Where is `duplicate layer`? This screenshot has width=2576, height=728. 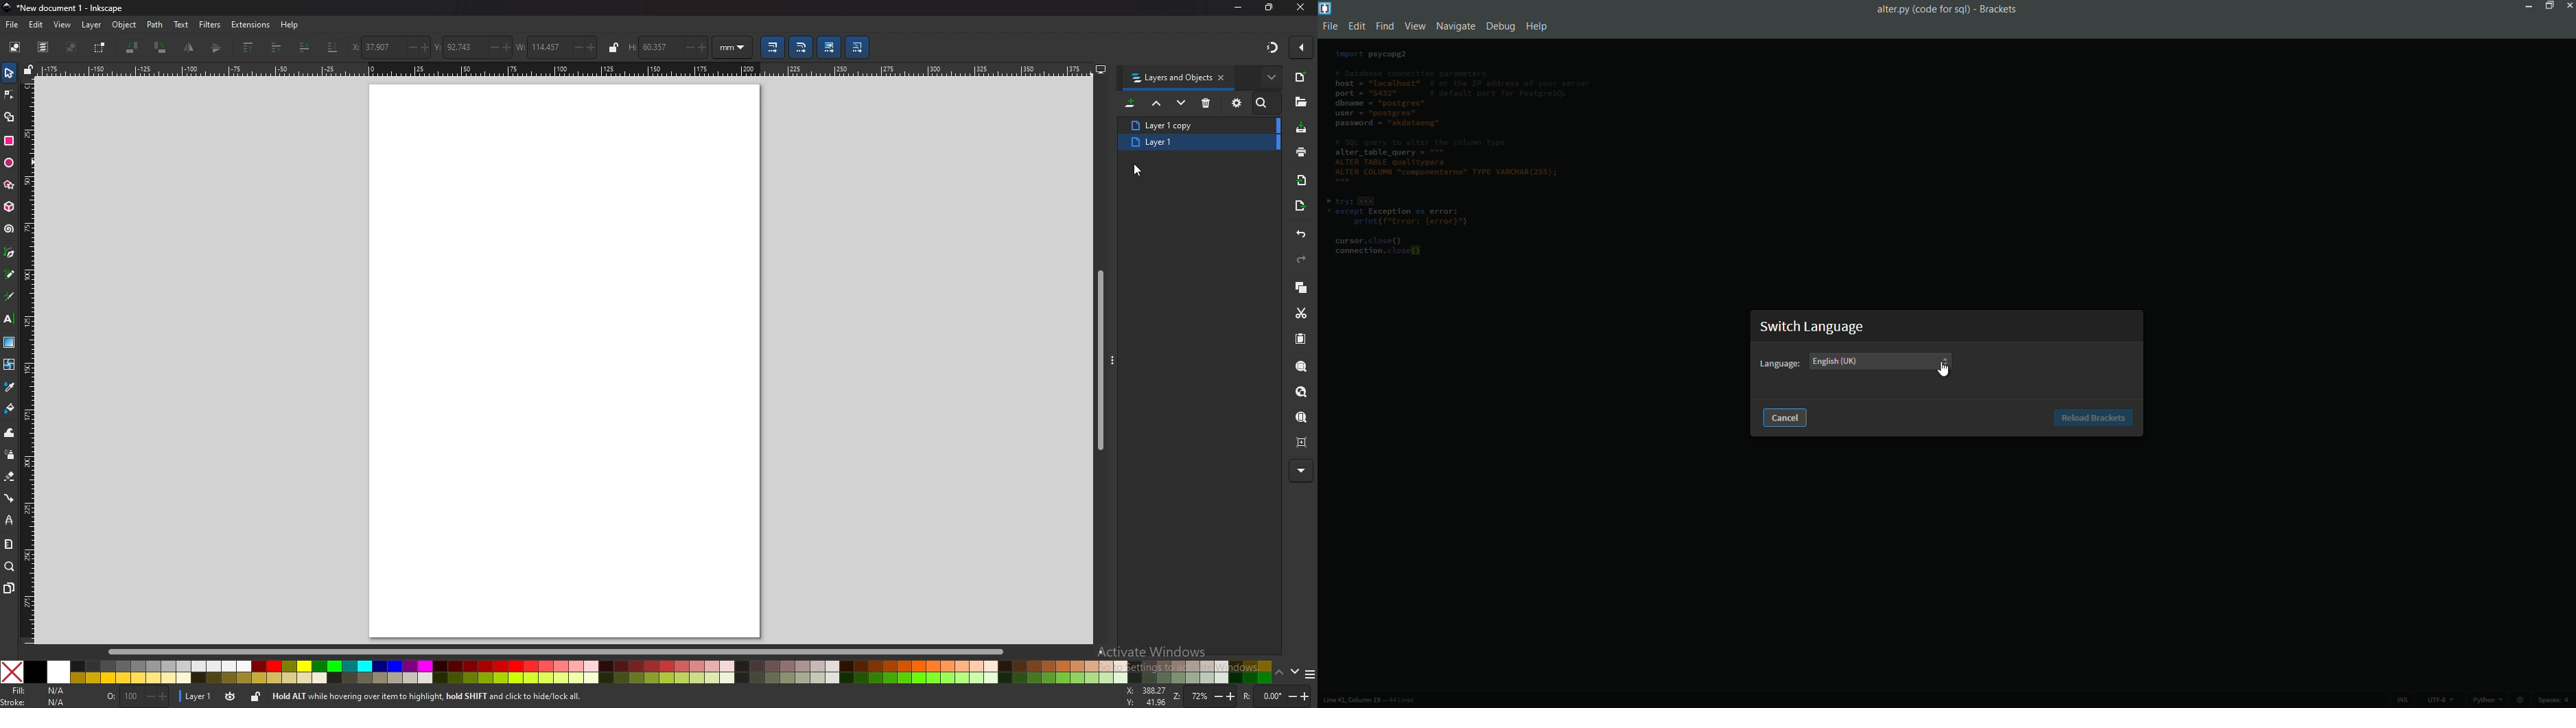
duplicate layer is located at coordinates (1186, 124).